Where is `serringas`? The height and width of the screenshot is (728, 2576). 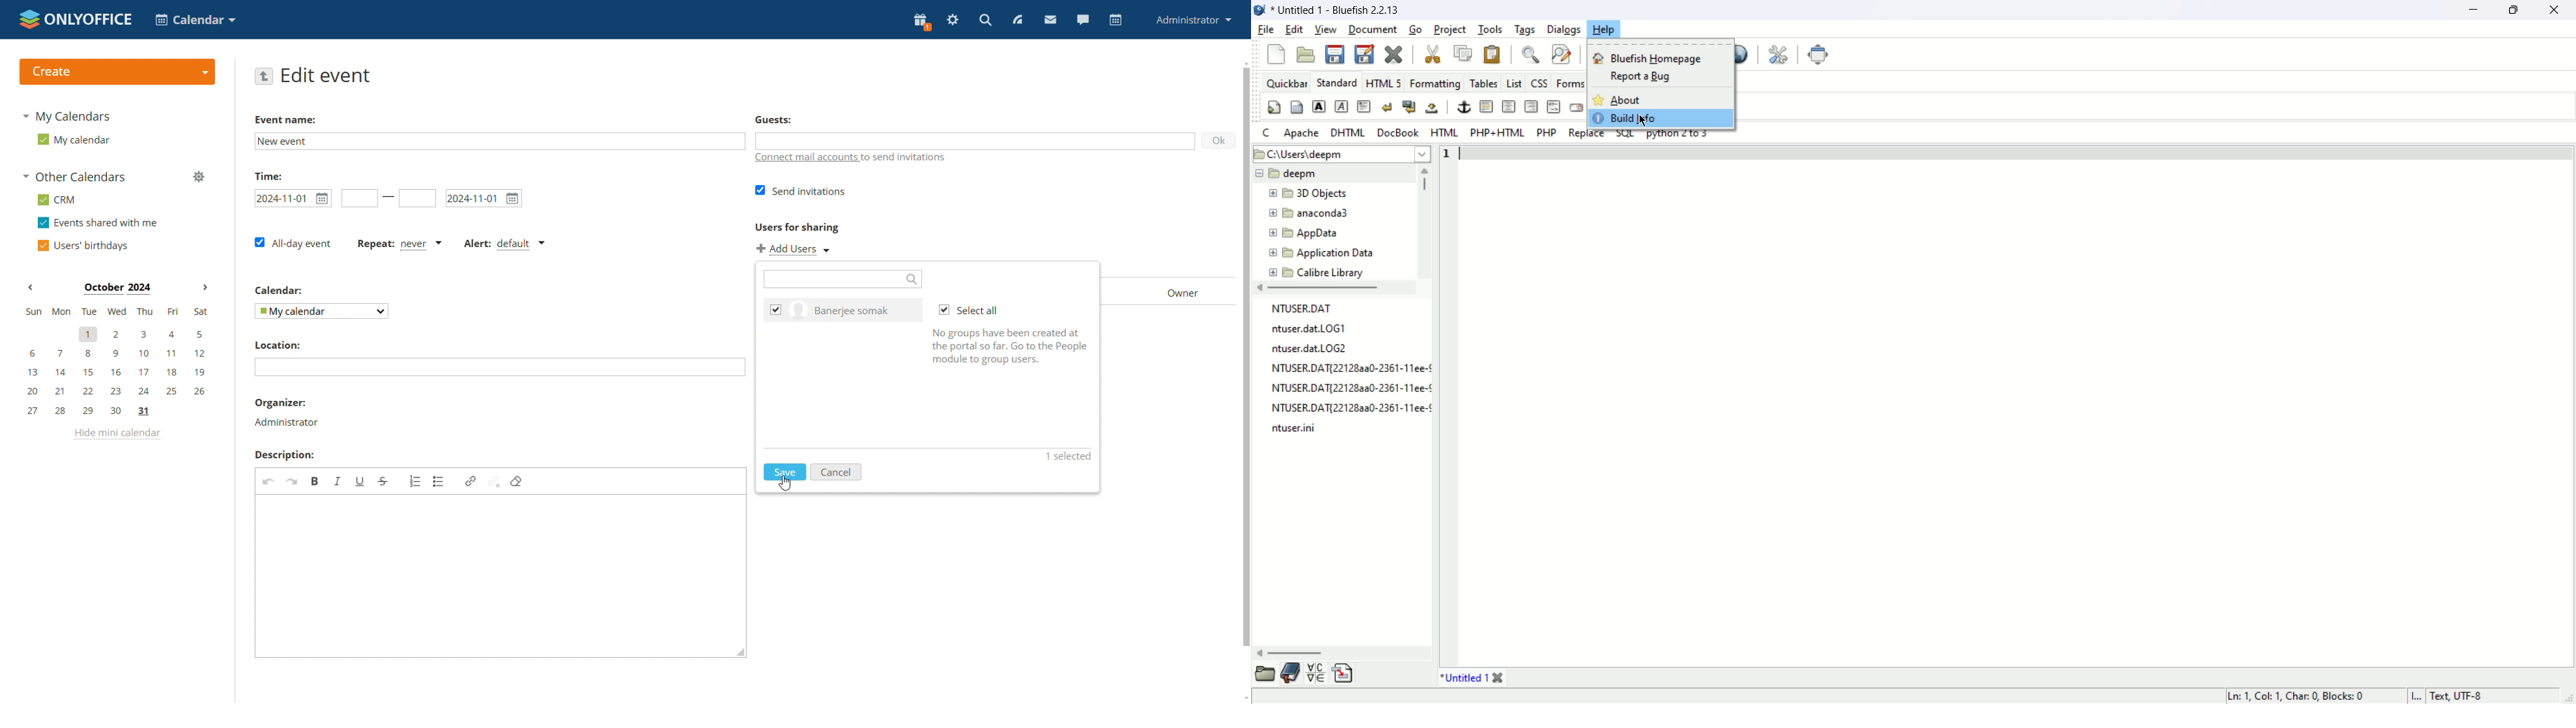 serringas is located at coordinates (953, 20).